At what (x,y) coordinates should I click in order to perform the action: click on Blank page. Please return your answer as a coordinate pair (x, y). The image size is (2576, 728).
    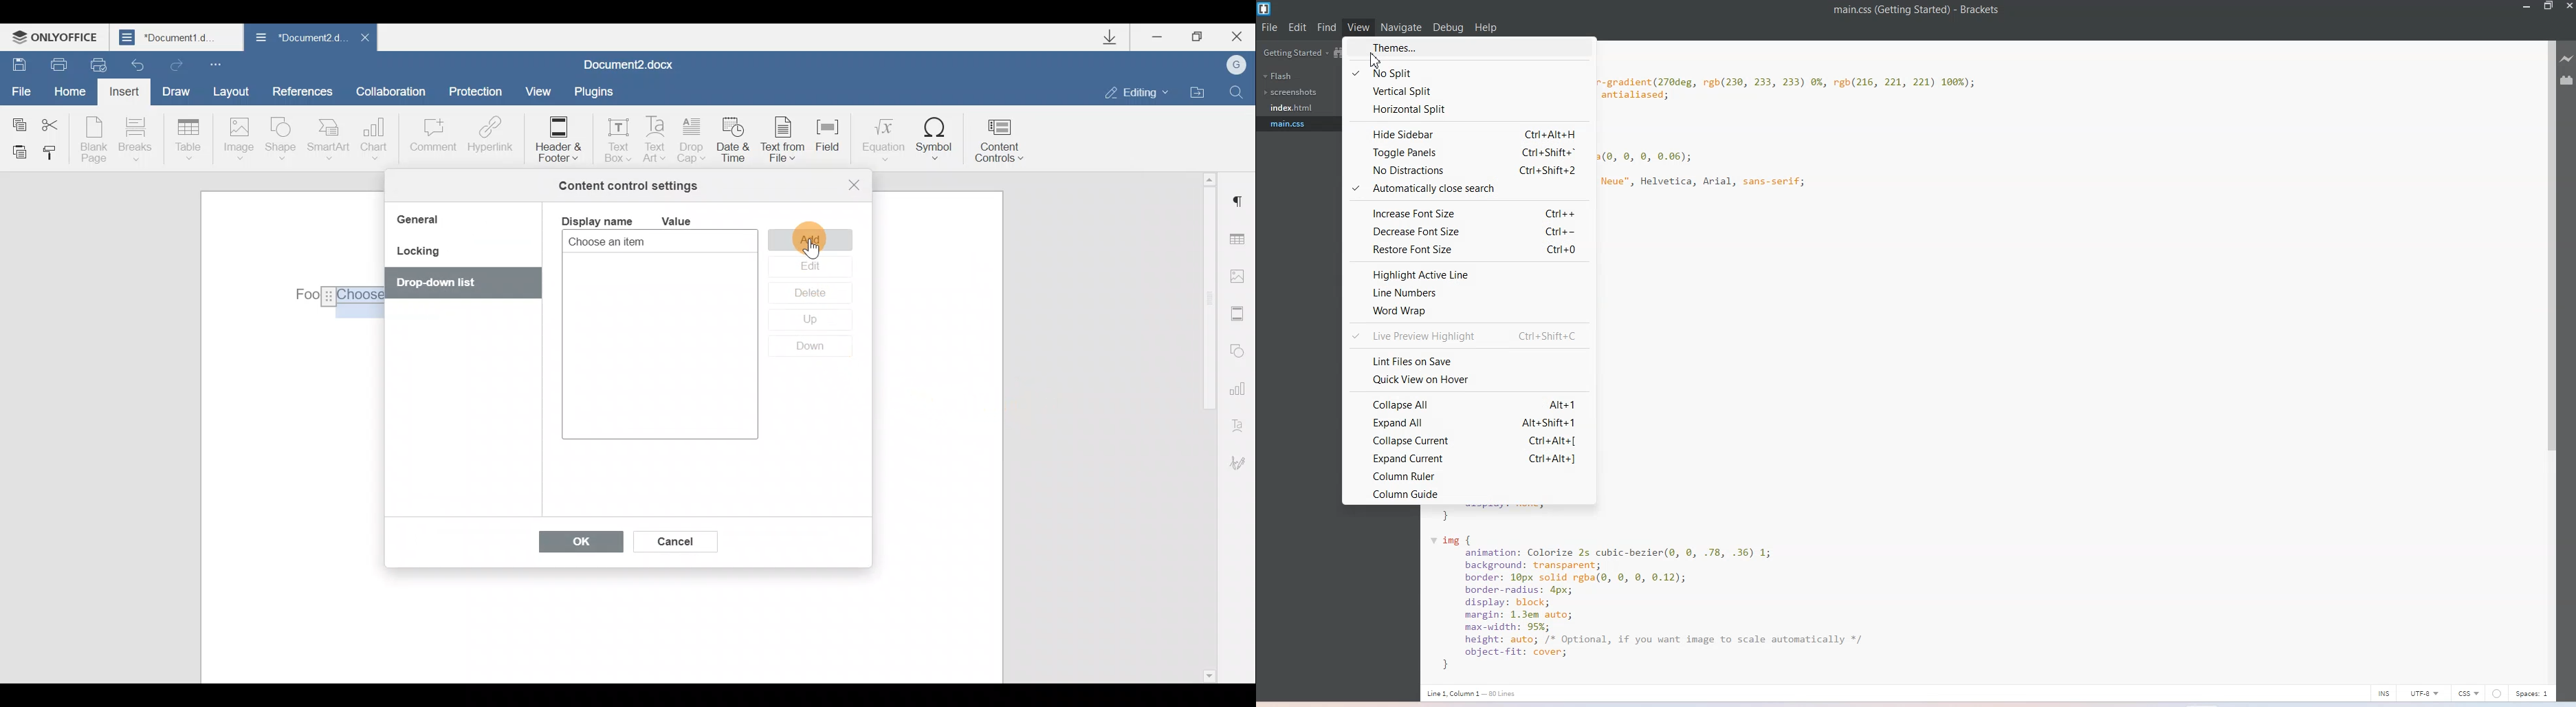
    Looking at the image, I should click on (94, 139).